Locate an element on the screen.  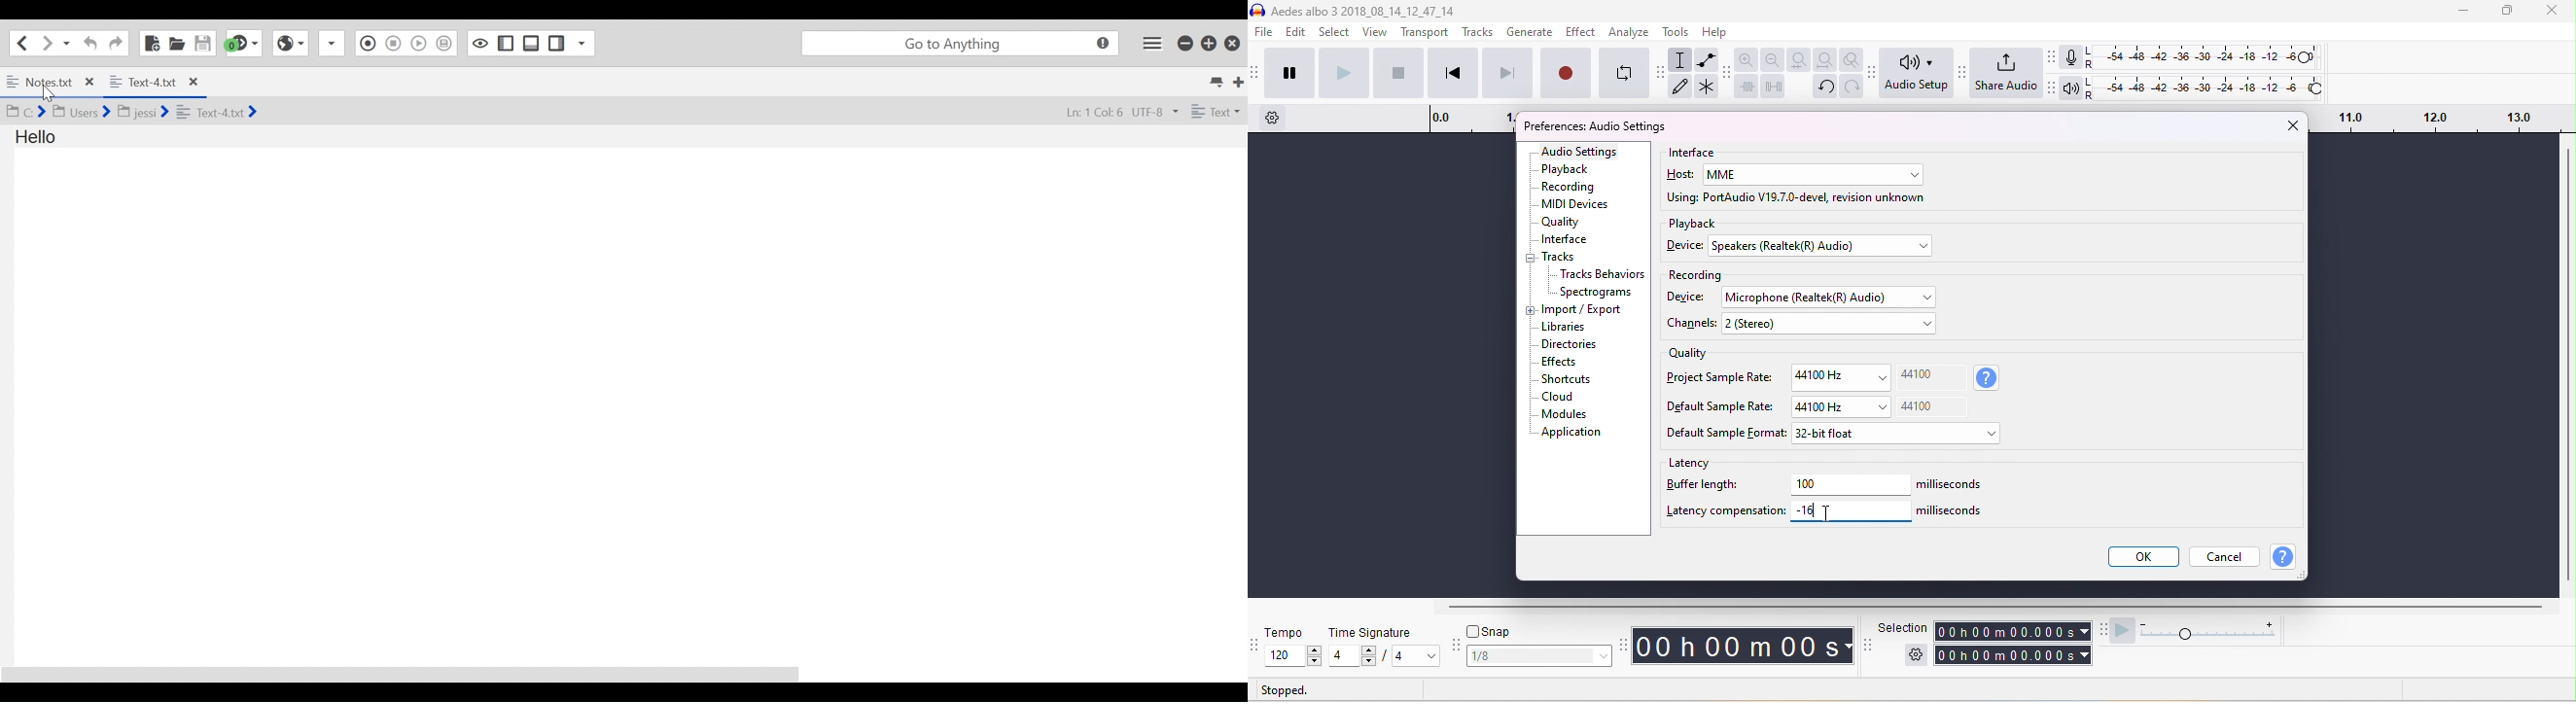
maximize is located at coordinates (2506, 11).